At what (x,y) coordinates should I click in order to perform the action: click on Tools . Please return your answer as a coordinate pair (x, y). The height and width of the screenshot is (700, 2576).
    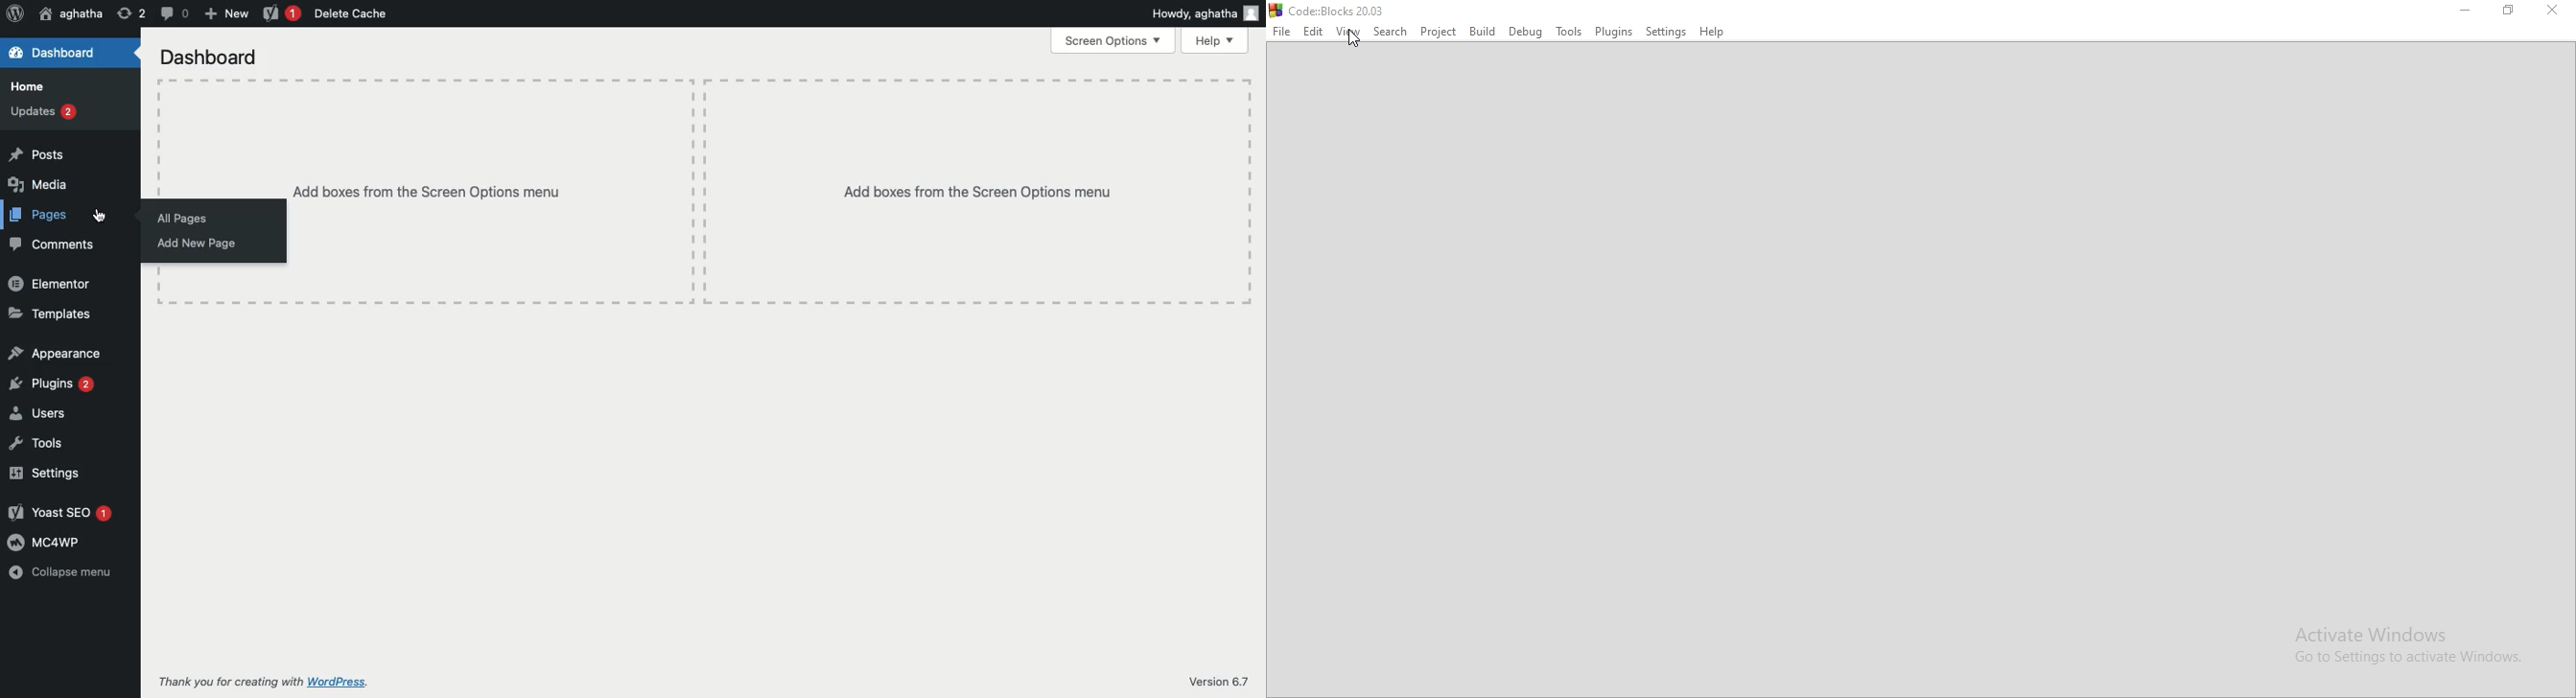
    Looking at the image, I should click on (1570, 32).